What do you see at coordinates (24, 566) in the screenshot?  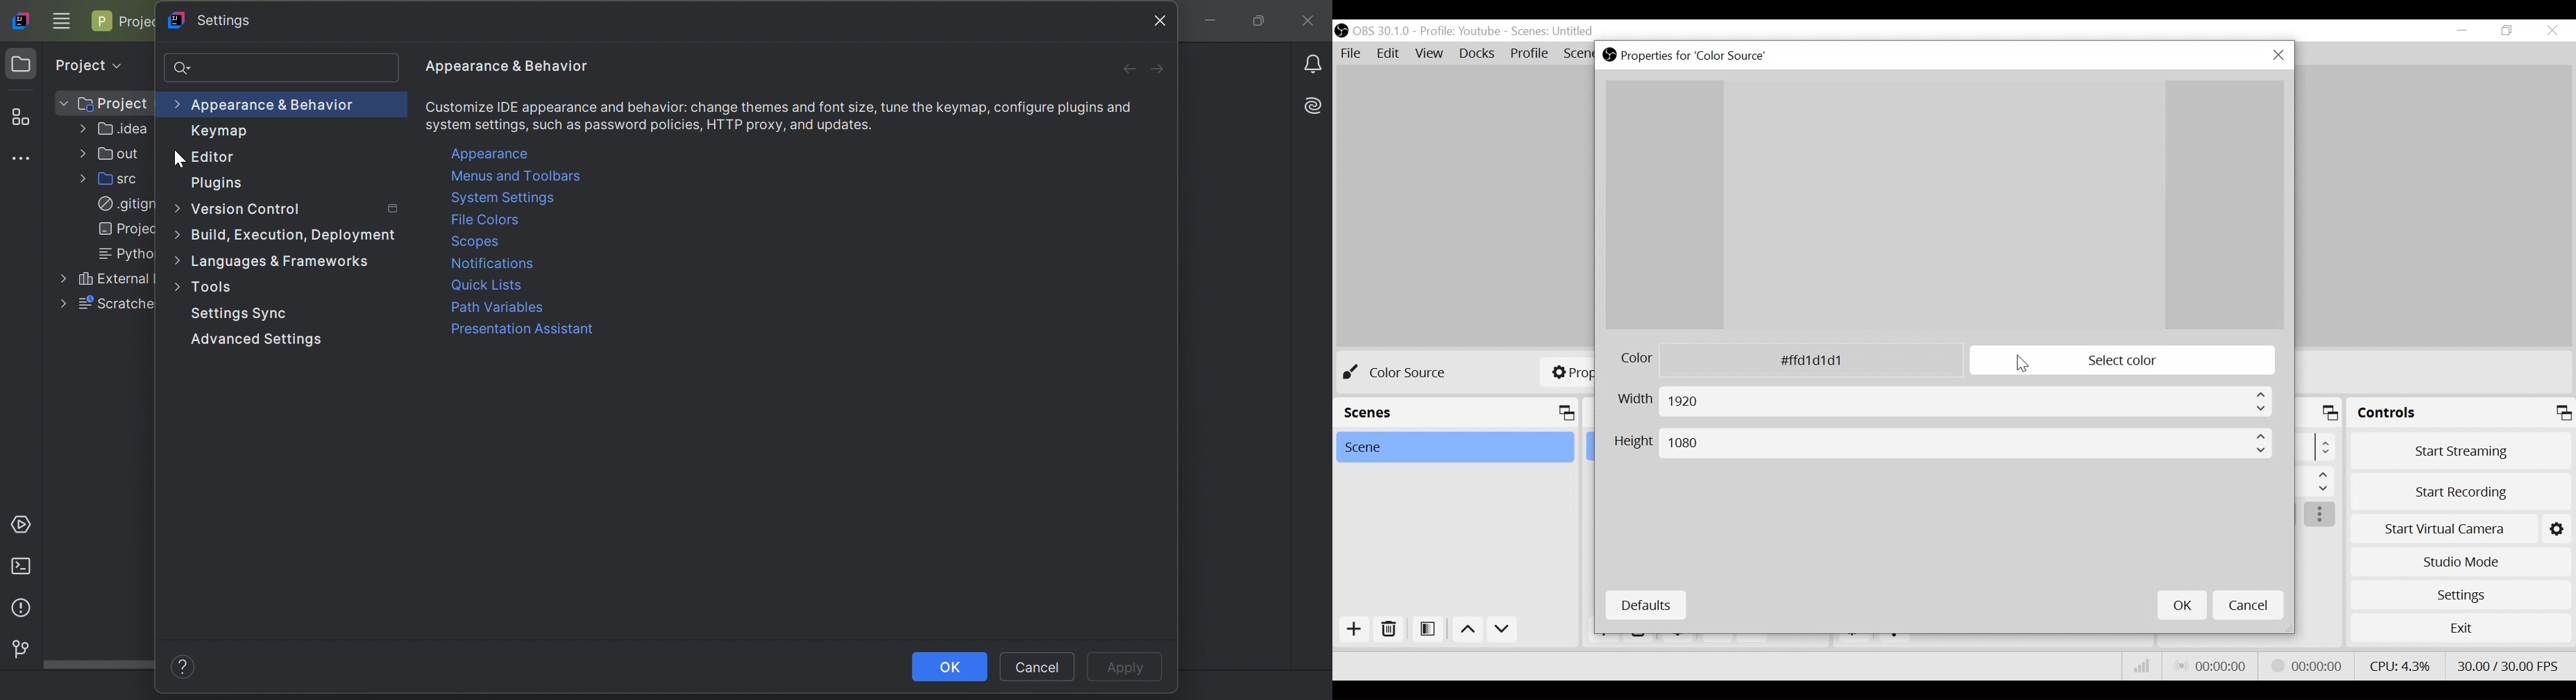 I see `Terminal` at bounding box center [24, 566].